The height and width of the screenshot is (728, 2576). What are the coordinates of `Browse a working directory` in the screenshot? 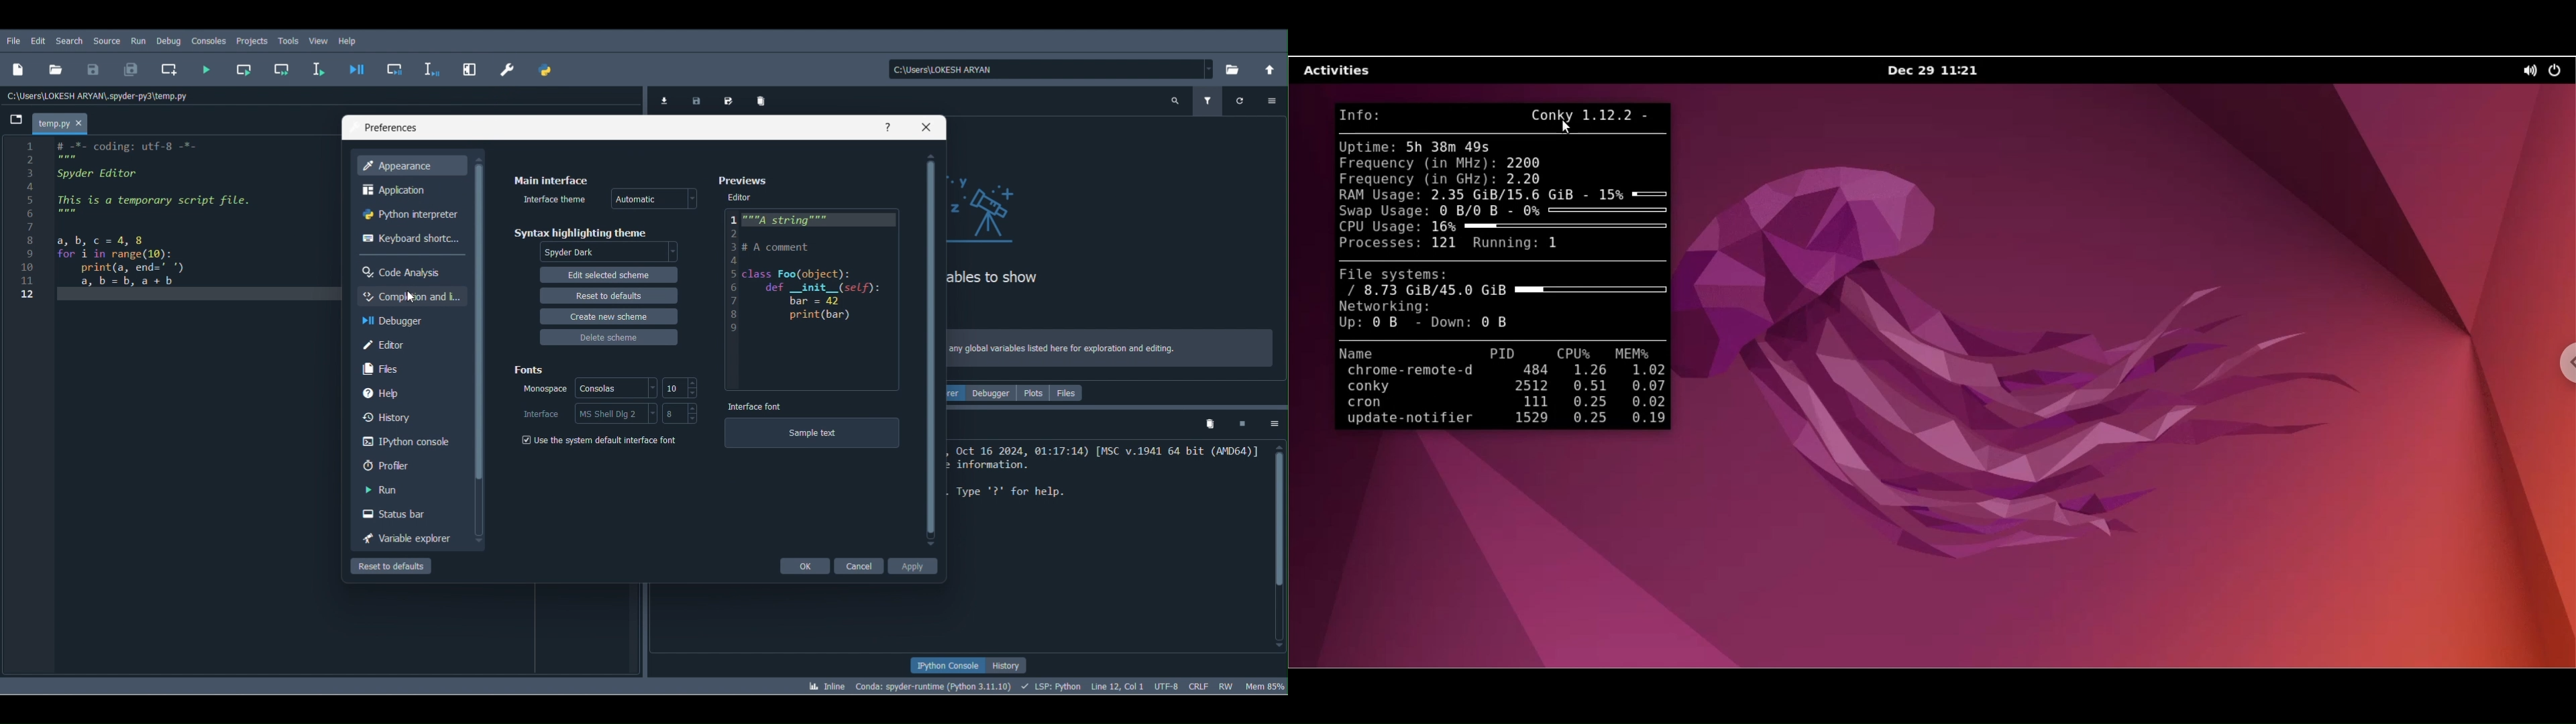 It's located at (1232, 69).